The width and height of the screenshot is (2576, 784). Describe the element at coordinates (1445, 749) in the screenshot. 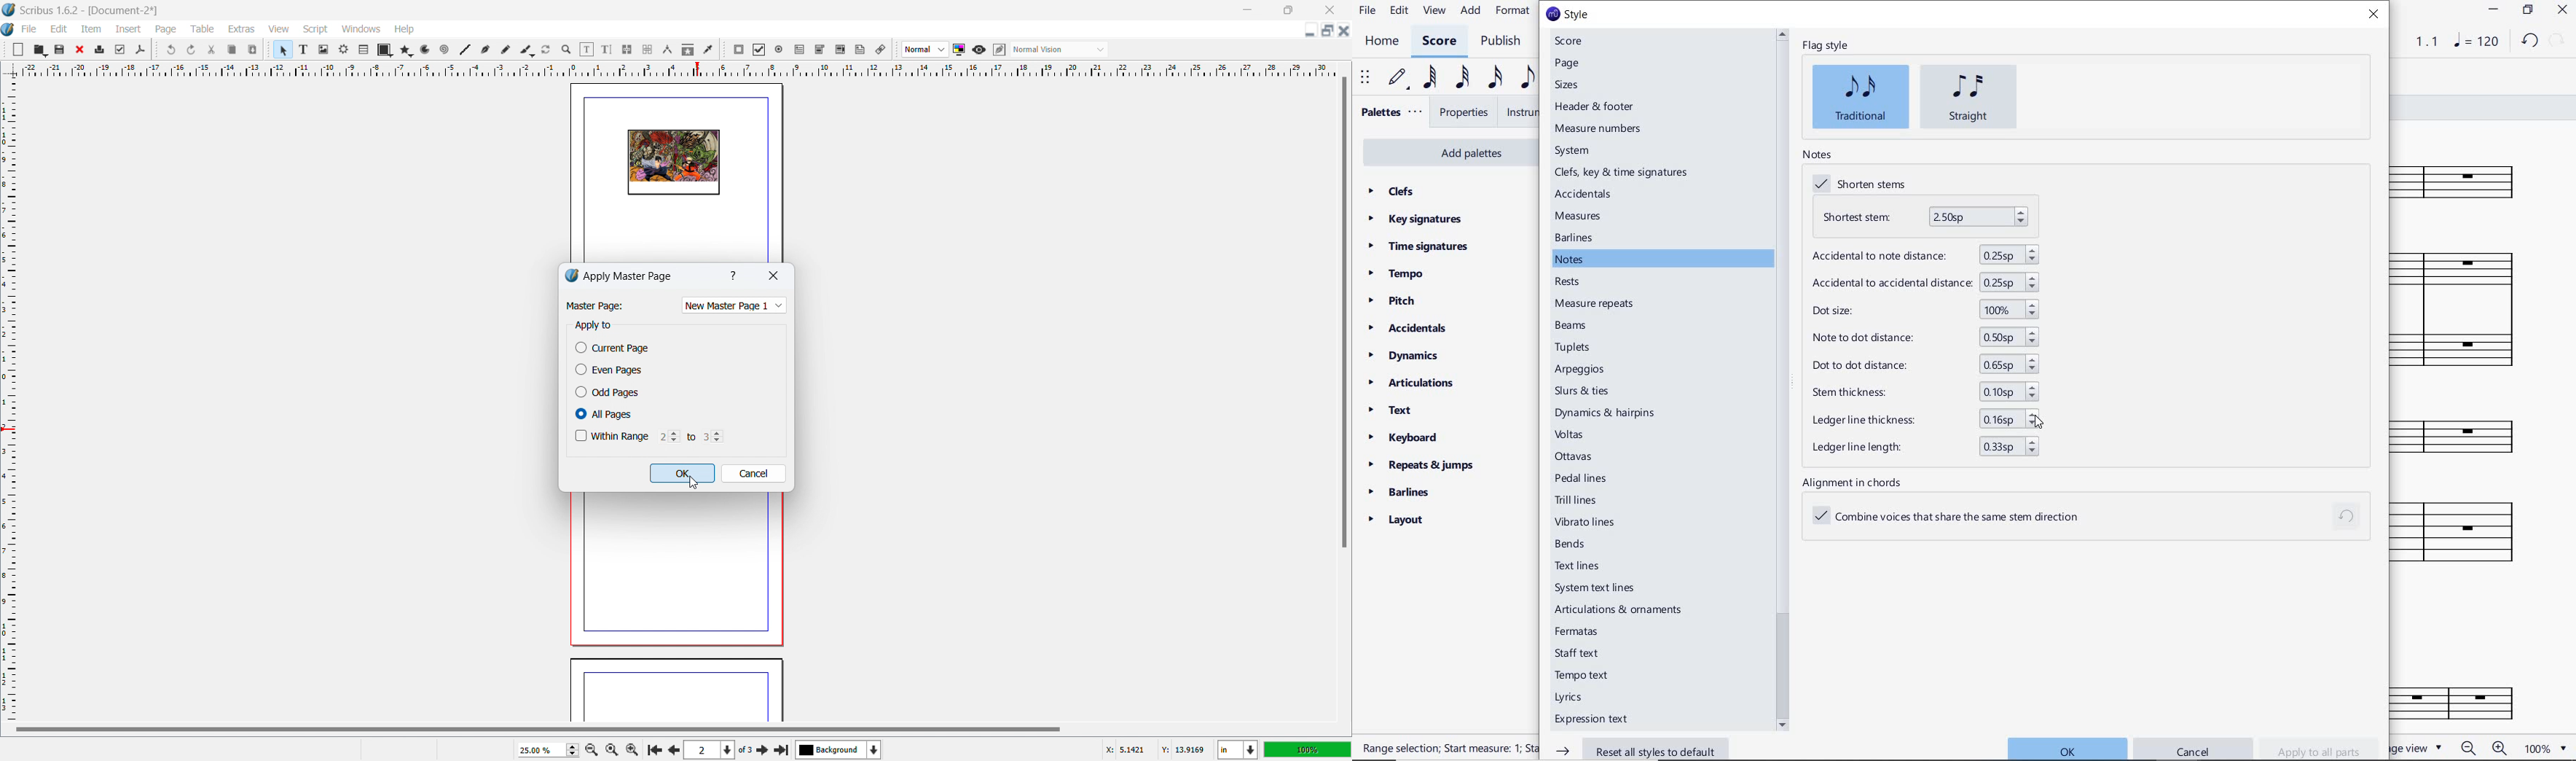

I see `RANGE SELECTION` at that location.